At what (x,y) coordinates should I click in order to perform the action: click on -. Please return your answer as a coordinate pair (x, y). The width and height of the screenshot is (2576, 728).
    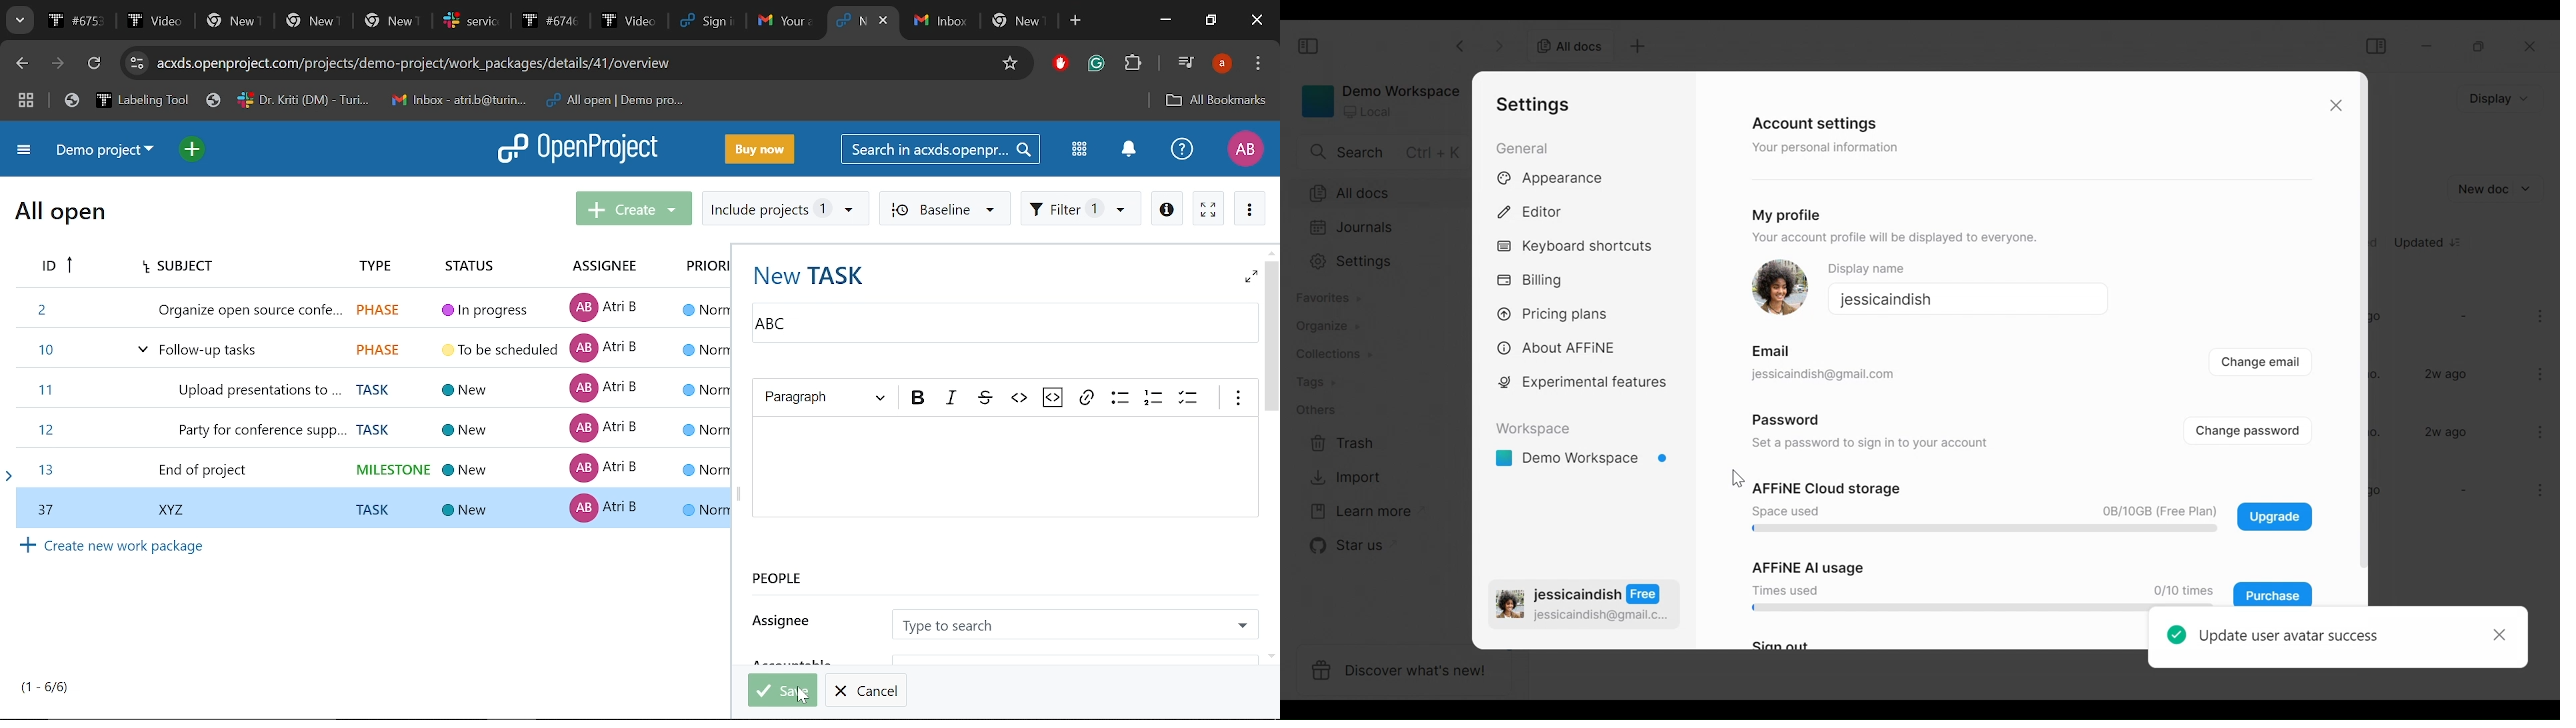
    Looking at the image, I should click on (2462, 315).